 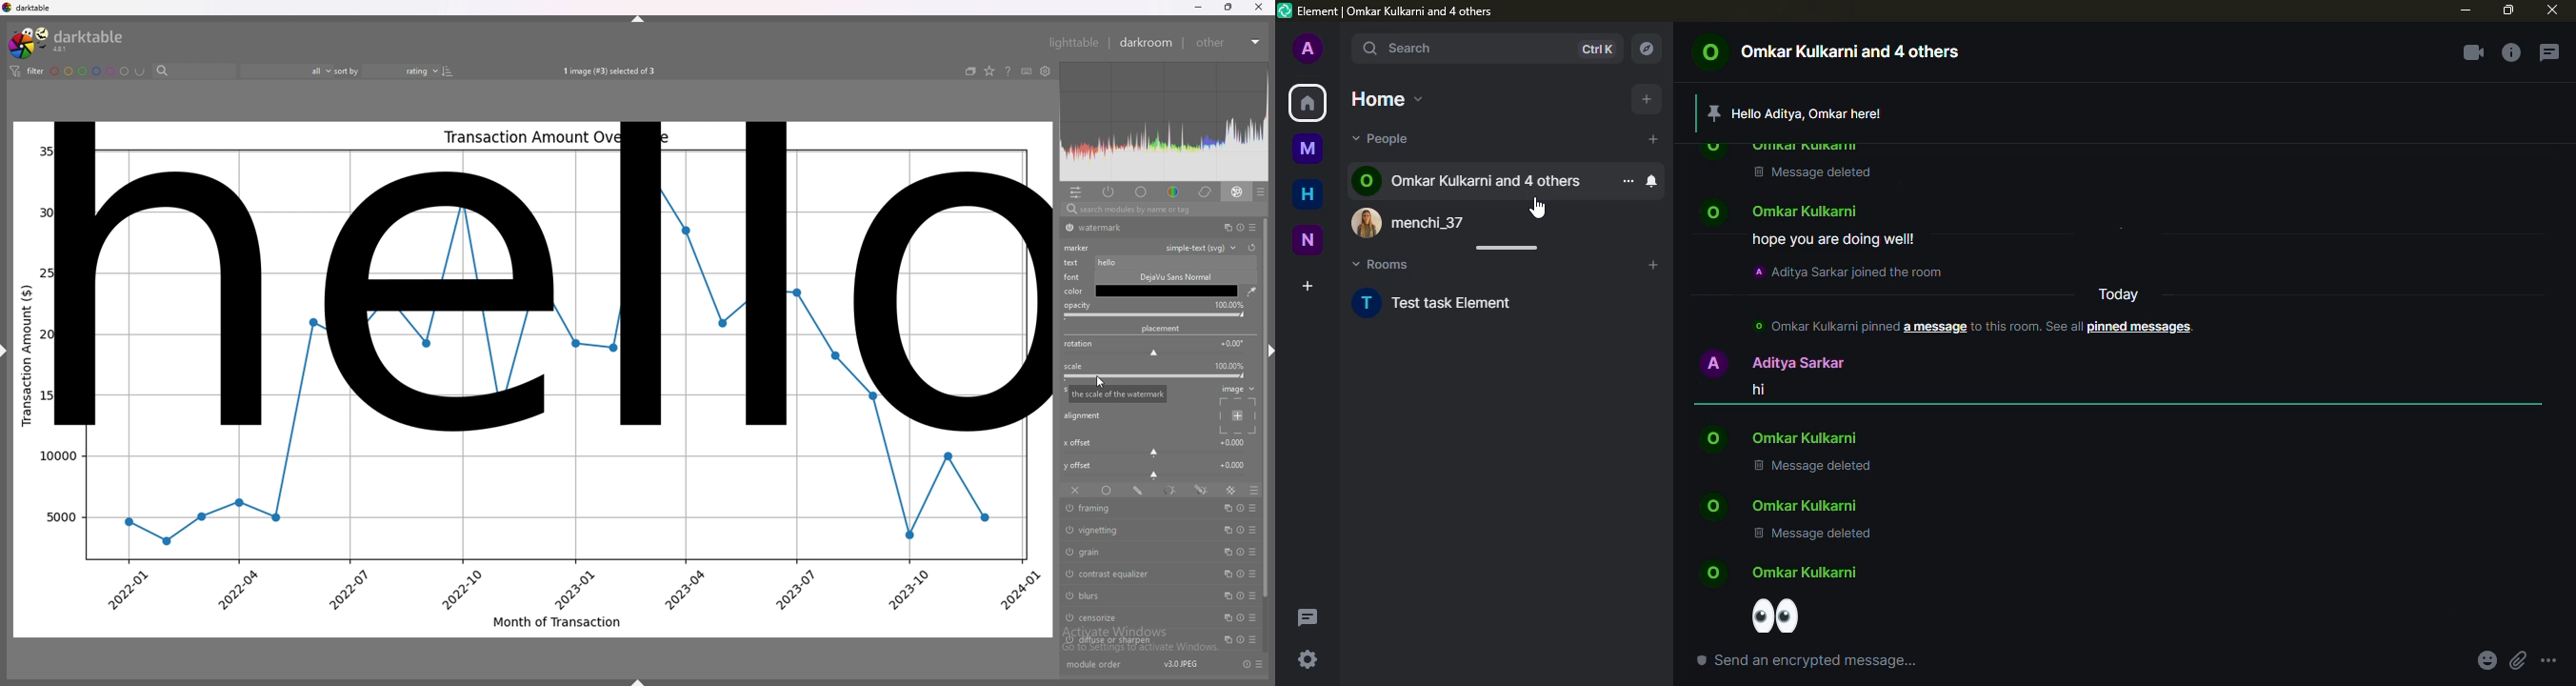 What do you see at coordinates (1224, 640) in the screenshot?
I see `multiple instances action` at bounding box center [1224, 640].